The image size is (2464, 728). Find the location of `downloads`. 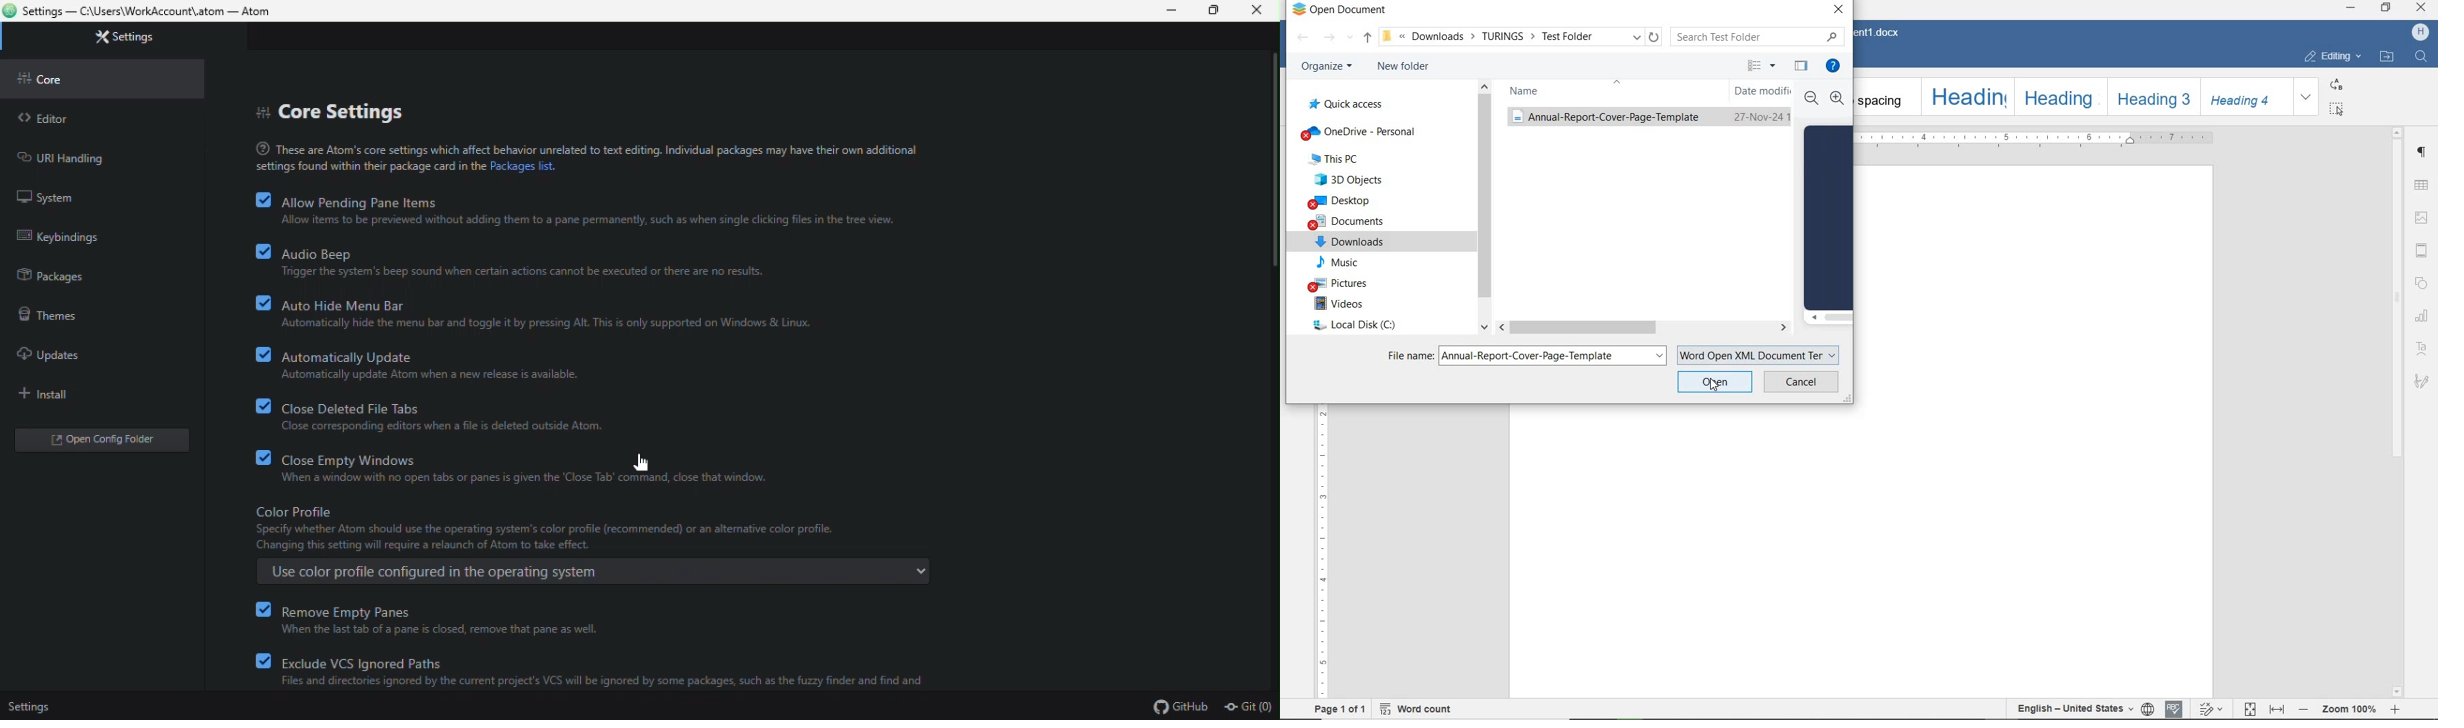

downloads is located at coordinates (1351, 243).